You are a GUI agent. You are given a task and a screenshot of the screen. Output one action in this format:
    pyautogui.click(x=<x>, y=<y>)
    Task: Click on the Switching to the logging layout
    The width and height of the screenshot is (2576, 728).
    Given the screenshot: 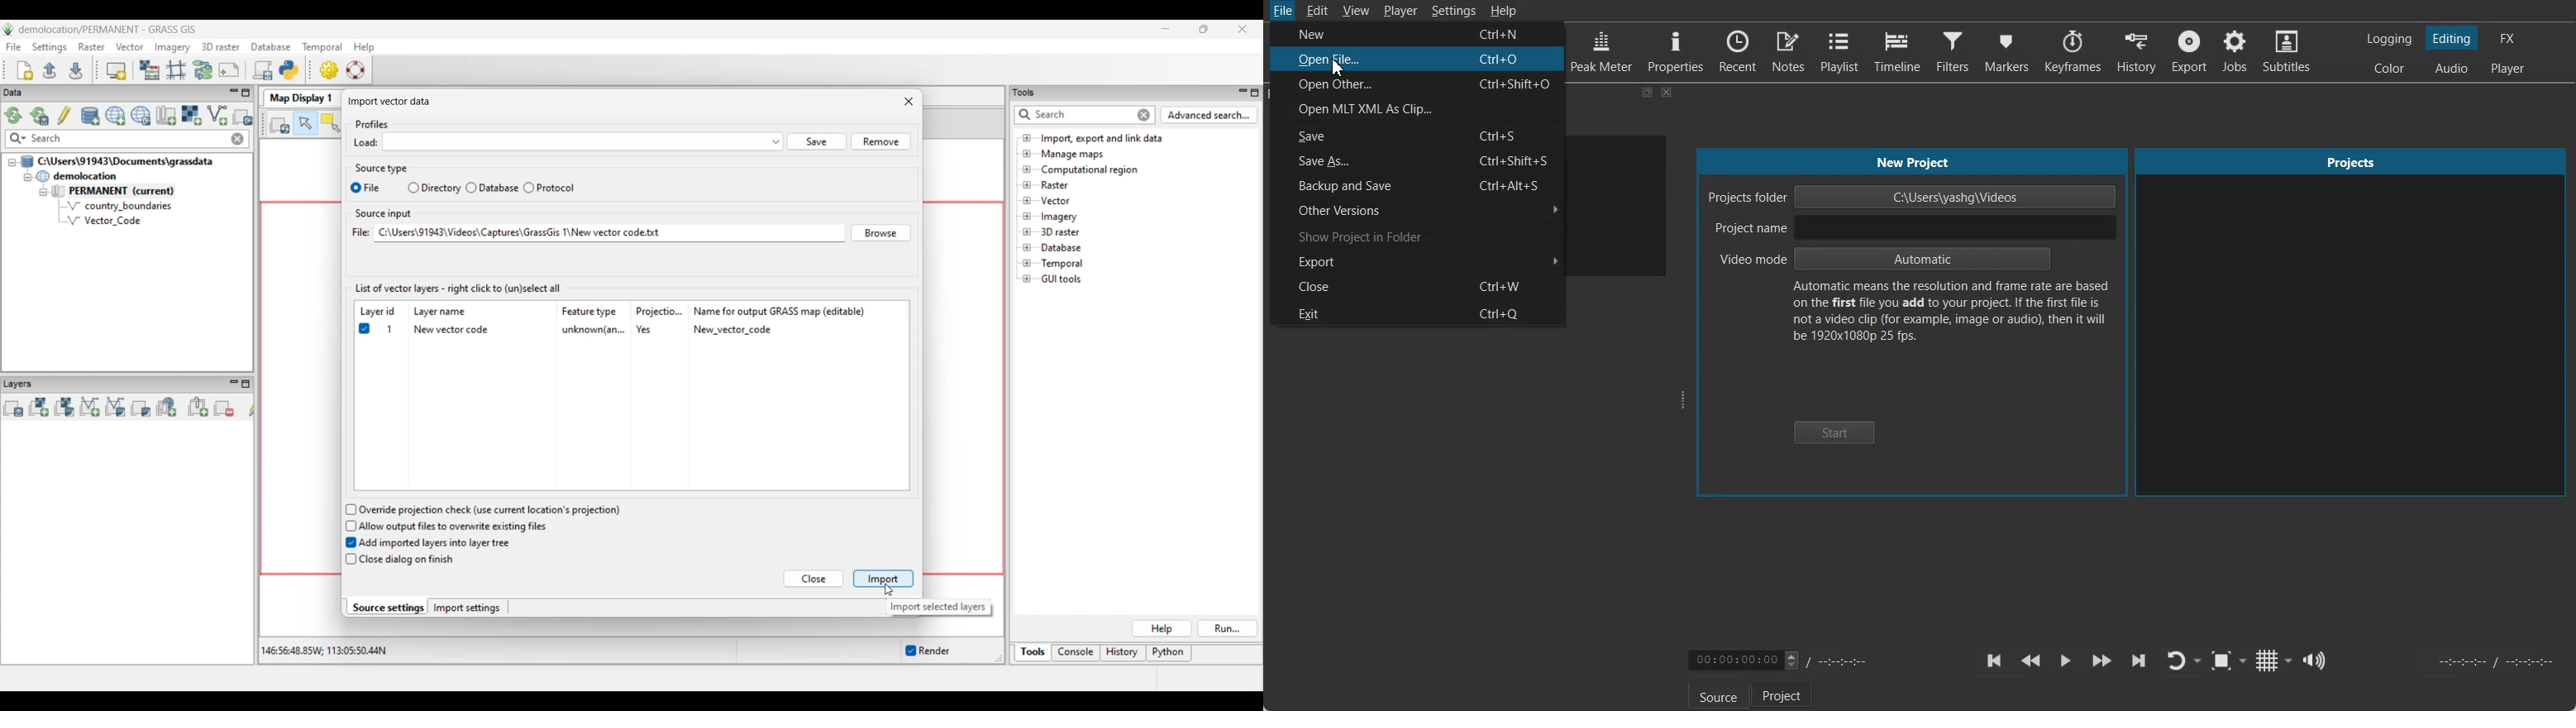 What is the action you would take?
    pyautogui.click(x=2389, y=39)
    